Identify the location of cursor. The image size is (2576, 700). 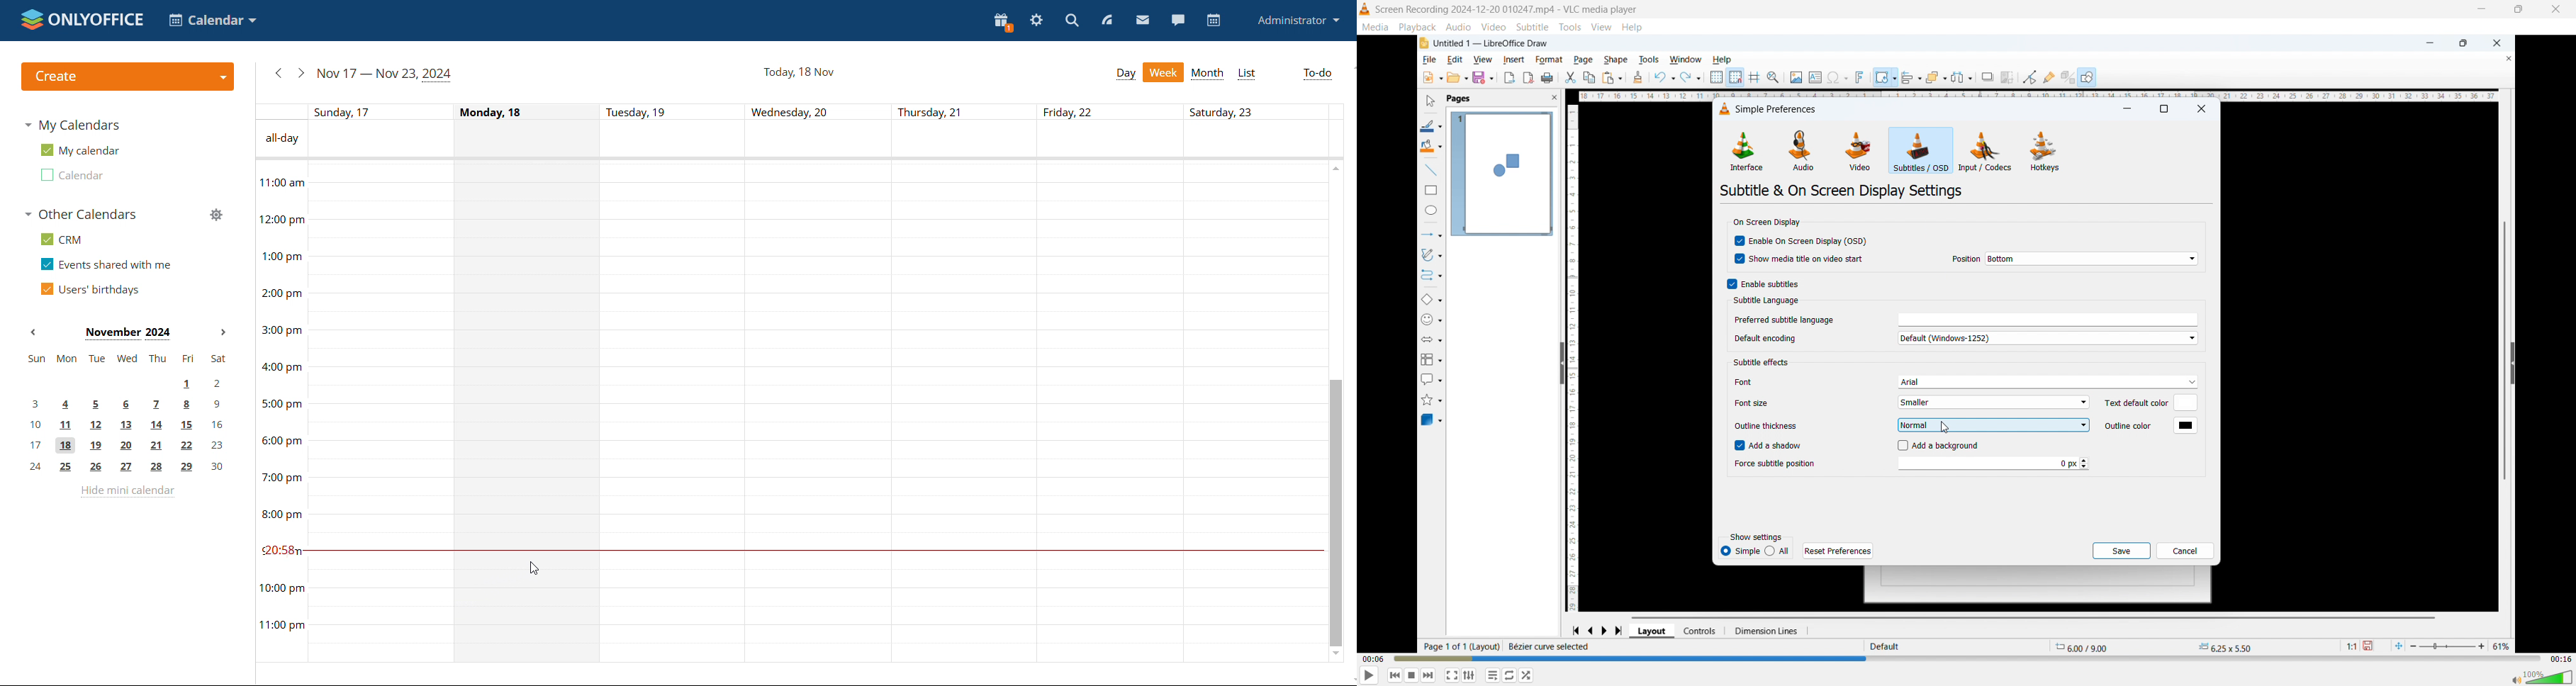
(534, 567).